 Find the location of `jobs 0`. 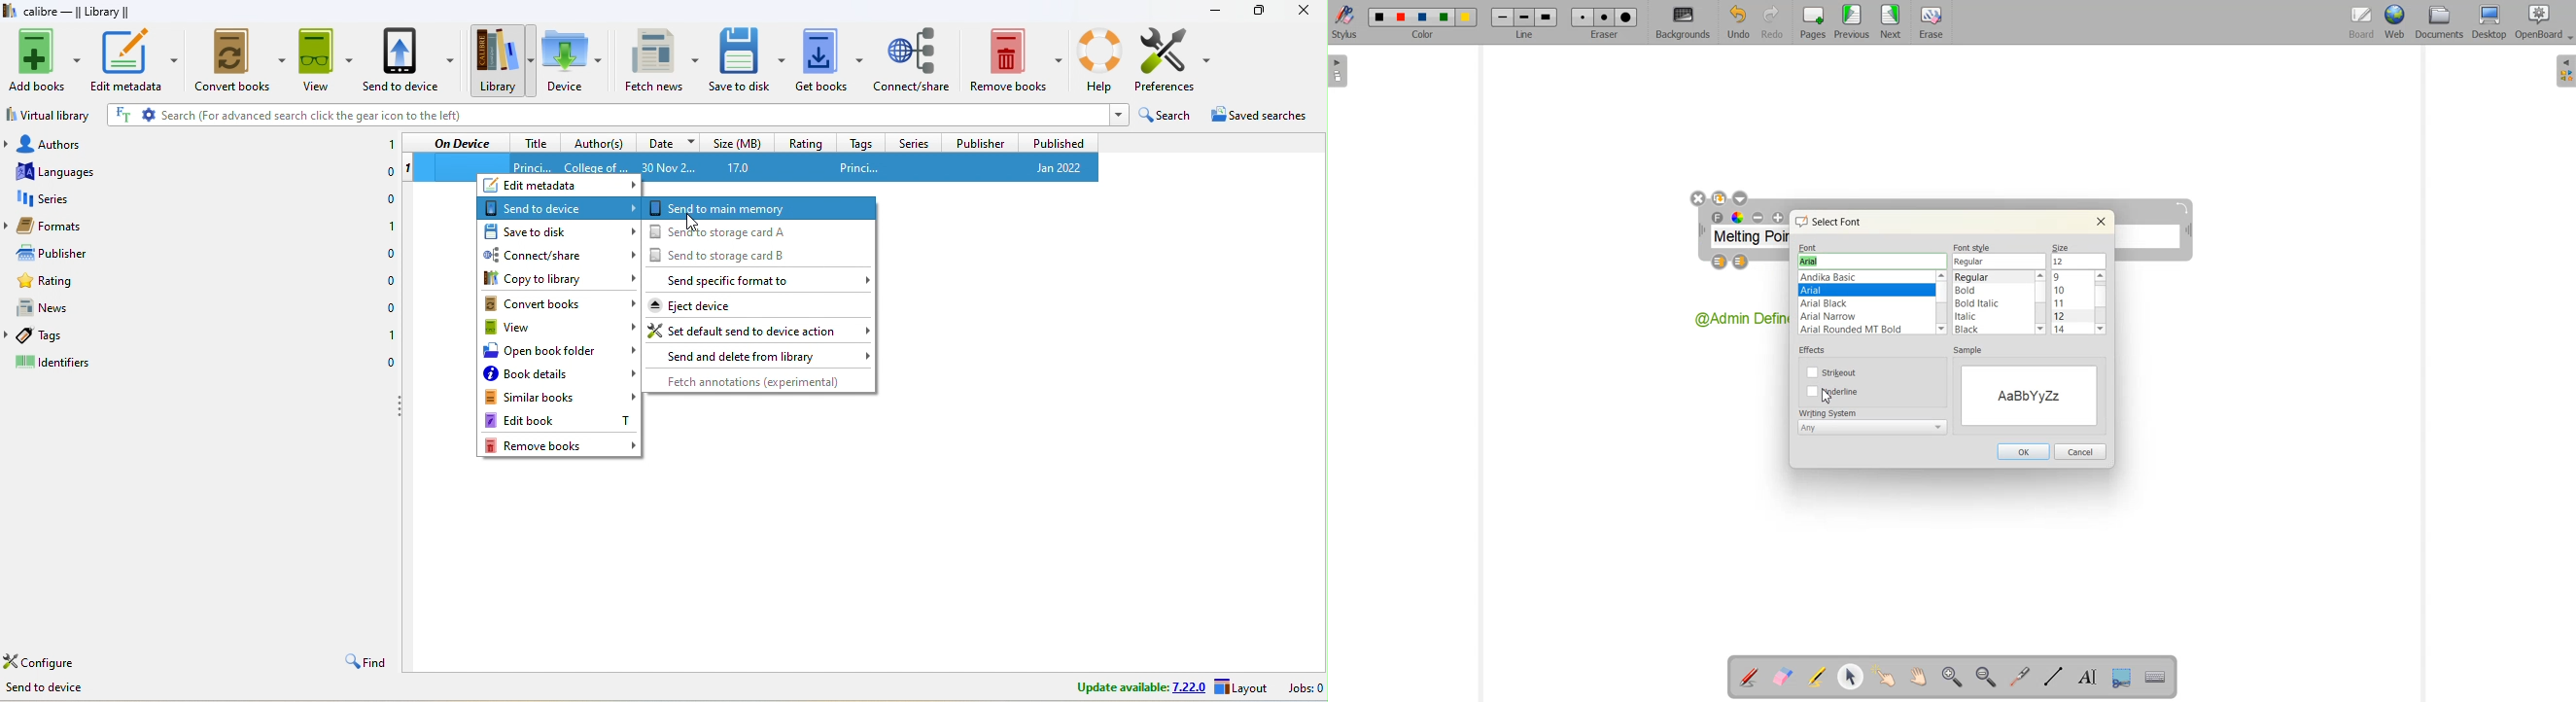

jobs 0 is located at coordinates (1303, 688).